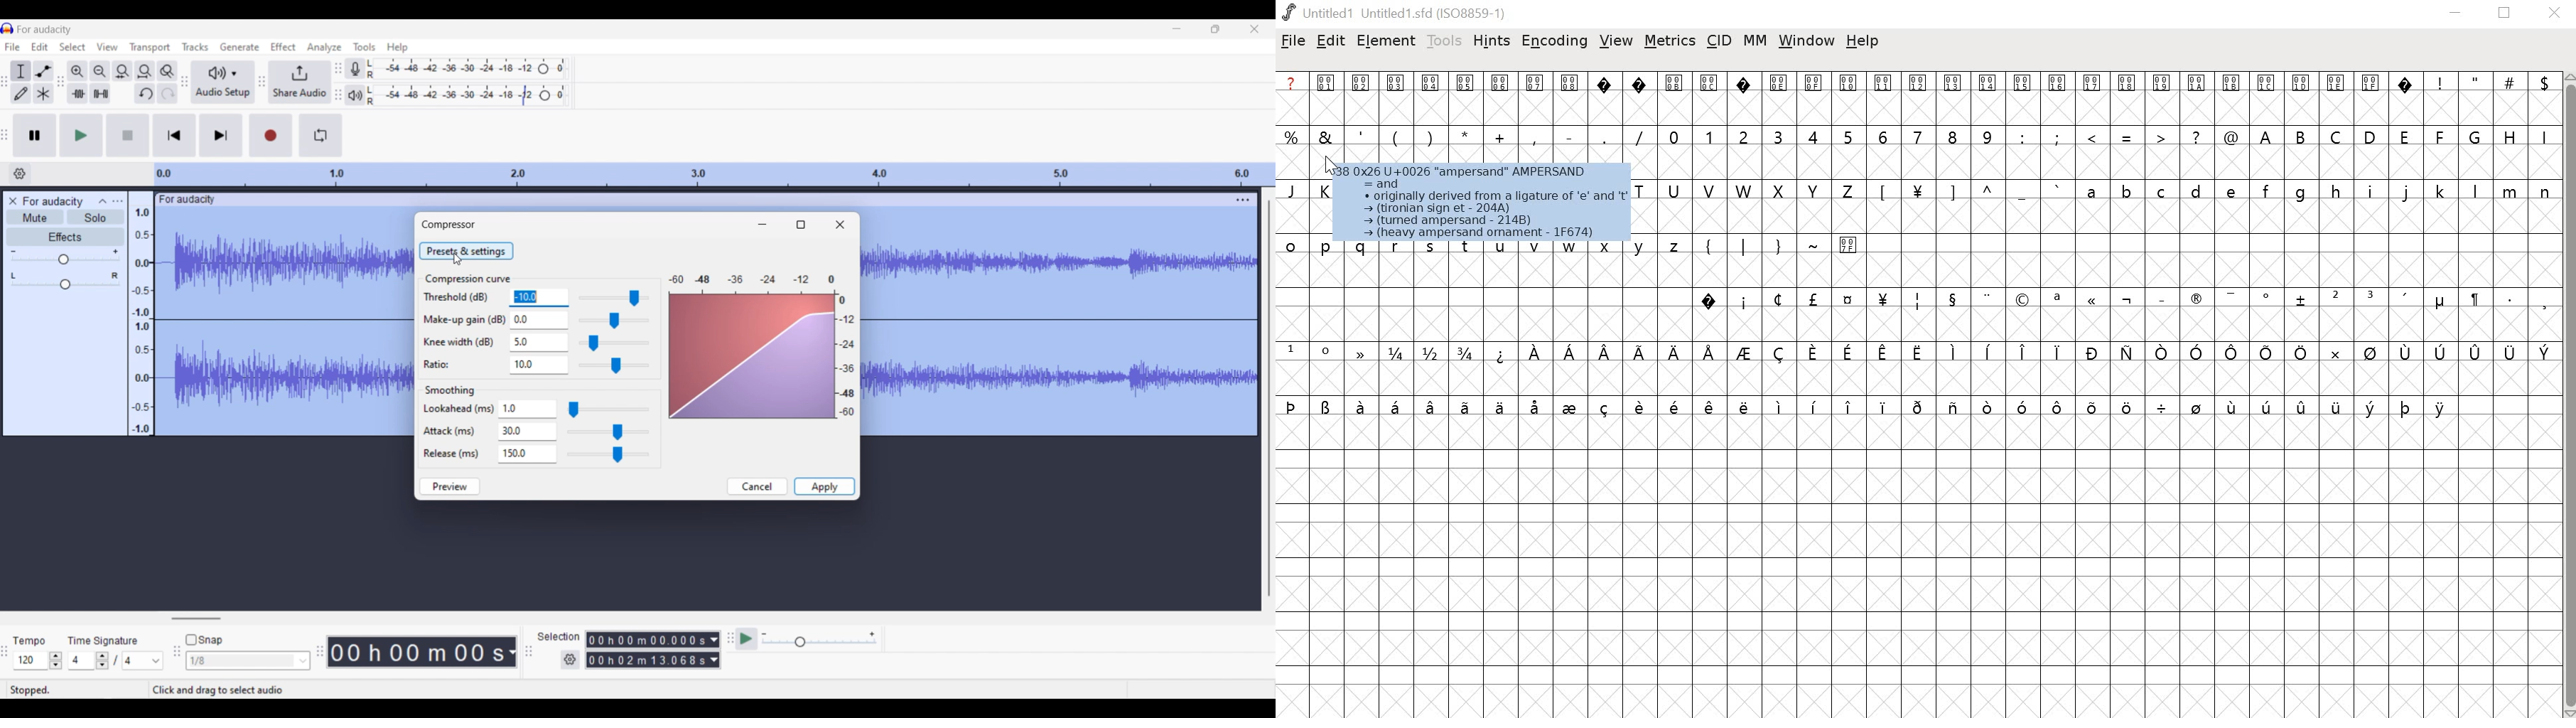  I want to click on symbol, so click(1502, 353).